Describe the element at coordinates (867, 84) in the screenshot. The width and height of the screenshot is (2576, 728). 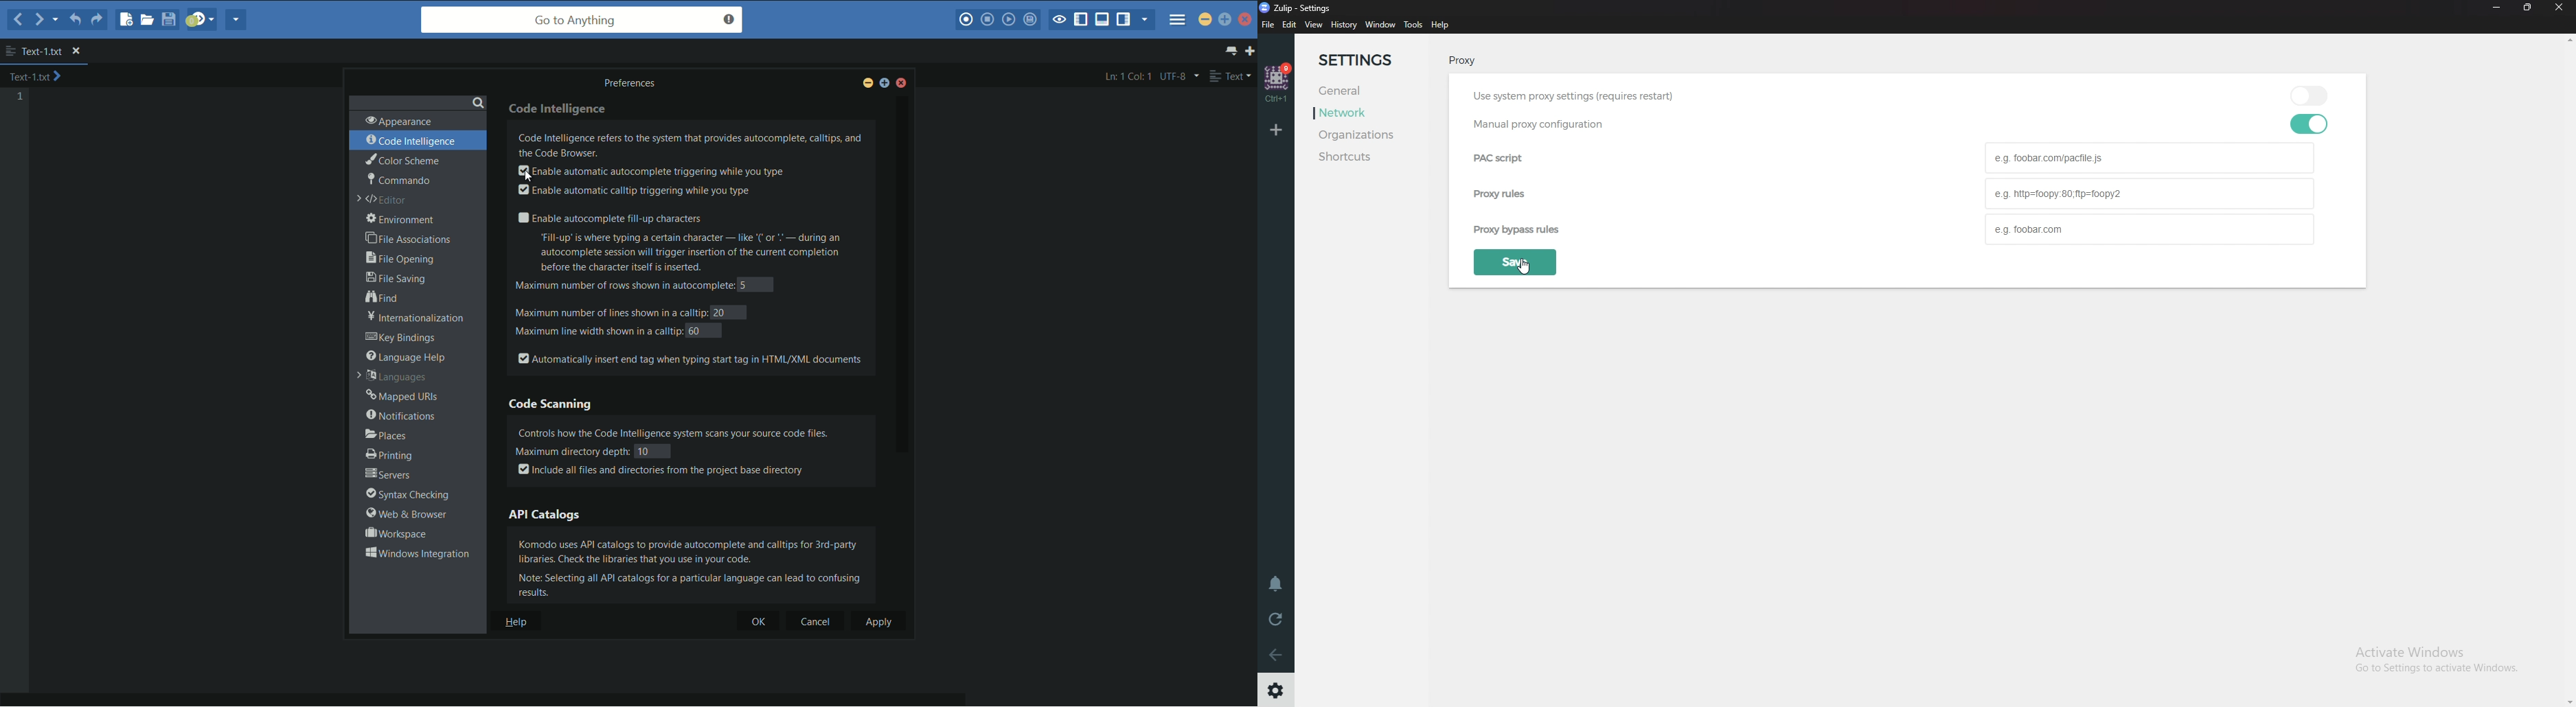
I see `minimize` at that location.